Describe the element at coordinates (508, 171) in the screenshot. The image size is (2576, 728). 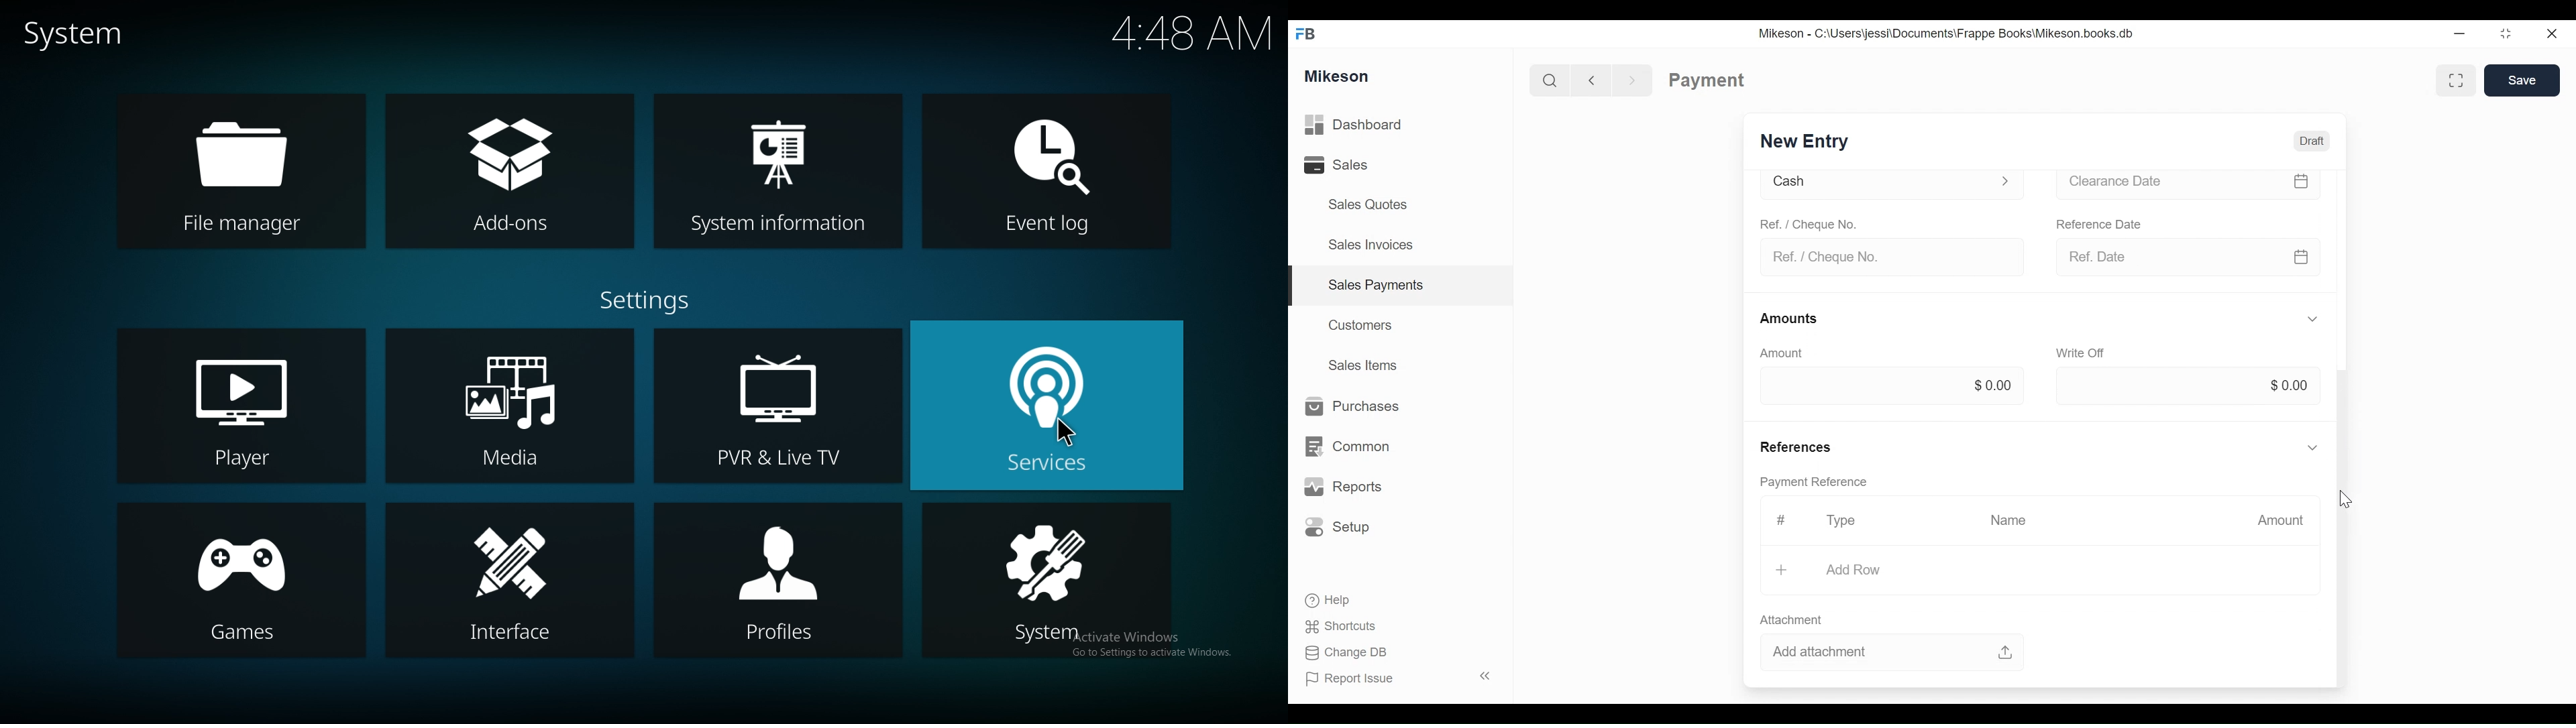
I see `add ons` at that location.